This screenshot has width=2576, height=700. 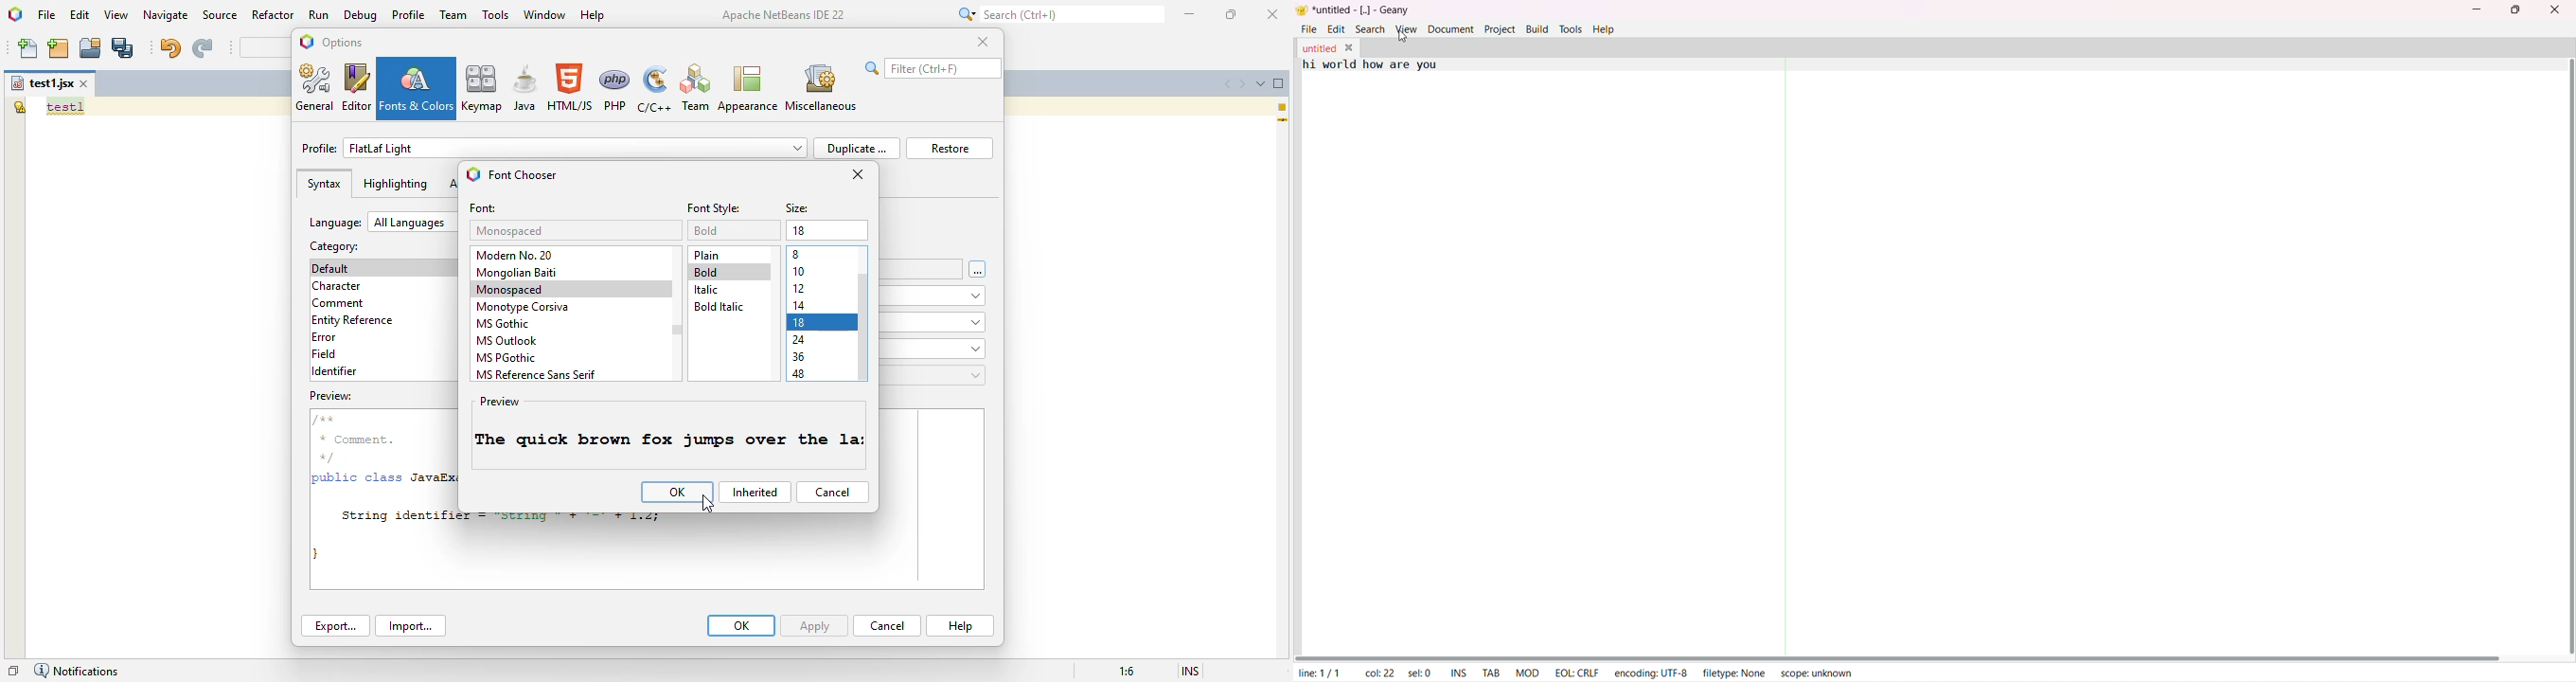 I want to click on PHP, so click(x=616, y=88).